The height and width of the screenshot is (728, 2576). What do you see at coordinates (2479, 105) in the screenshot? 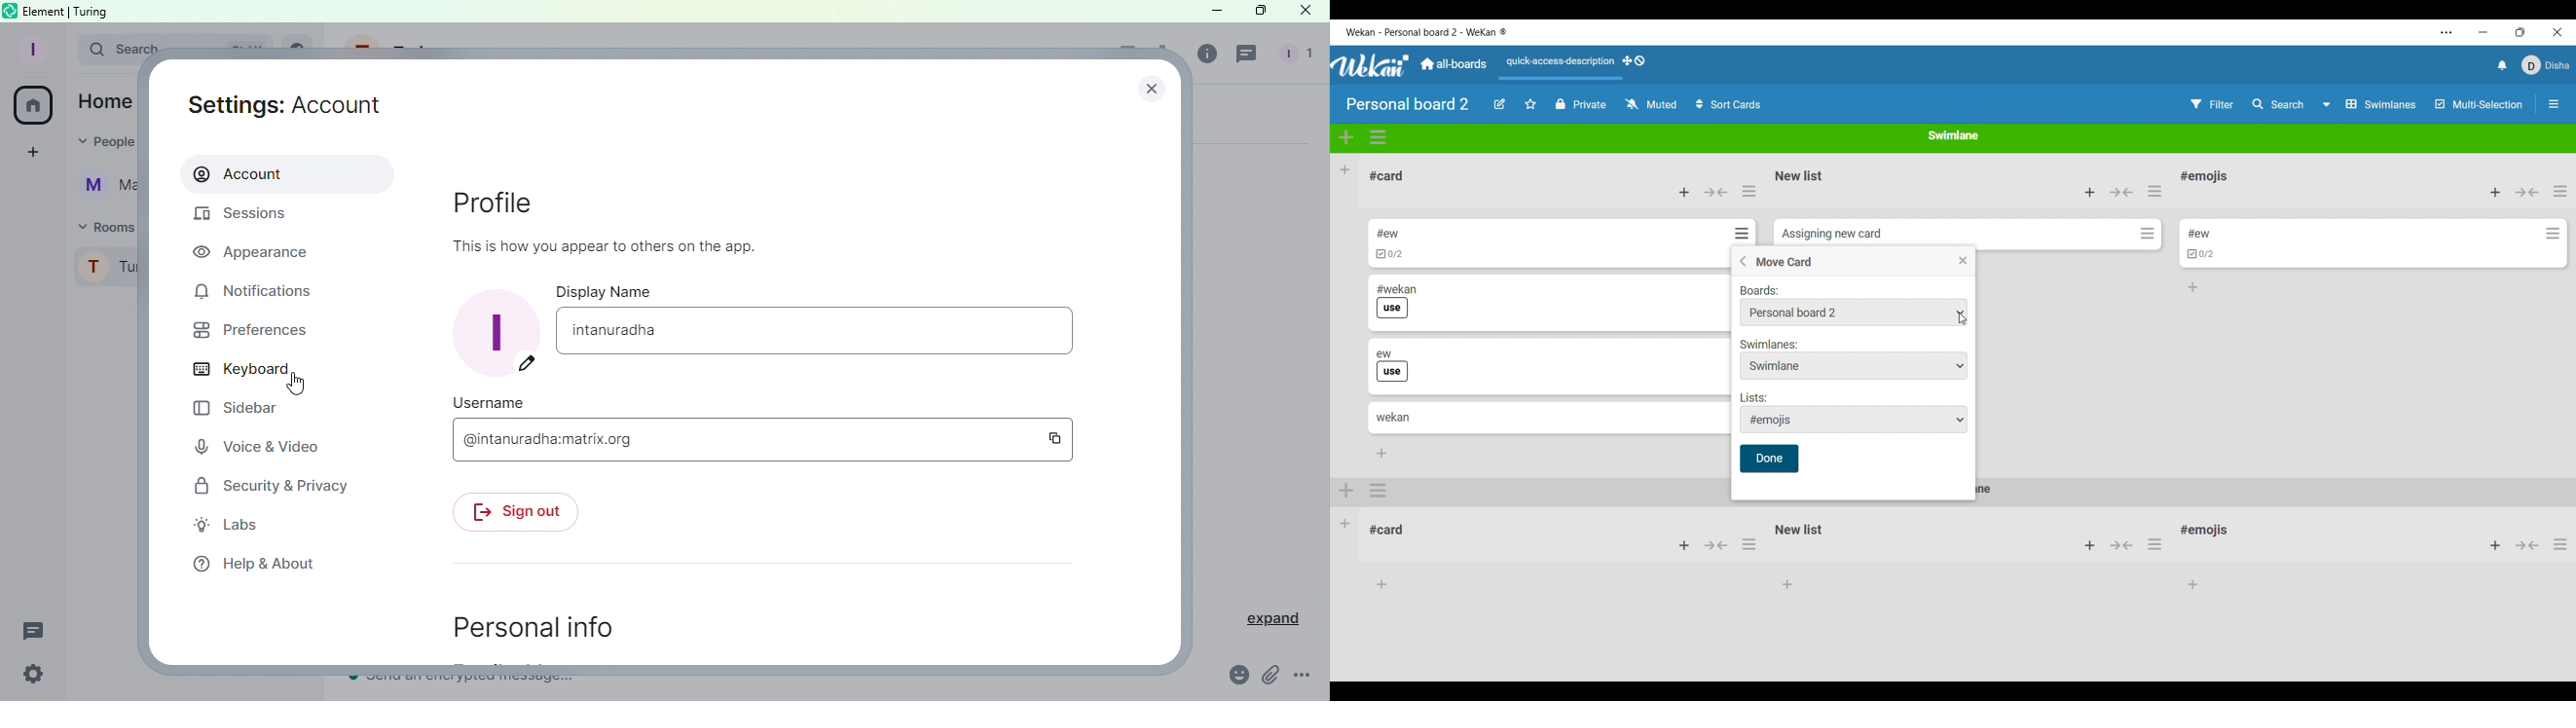
I see `Multi selection` at bounding box center [2479, 105].